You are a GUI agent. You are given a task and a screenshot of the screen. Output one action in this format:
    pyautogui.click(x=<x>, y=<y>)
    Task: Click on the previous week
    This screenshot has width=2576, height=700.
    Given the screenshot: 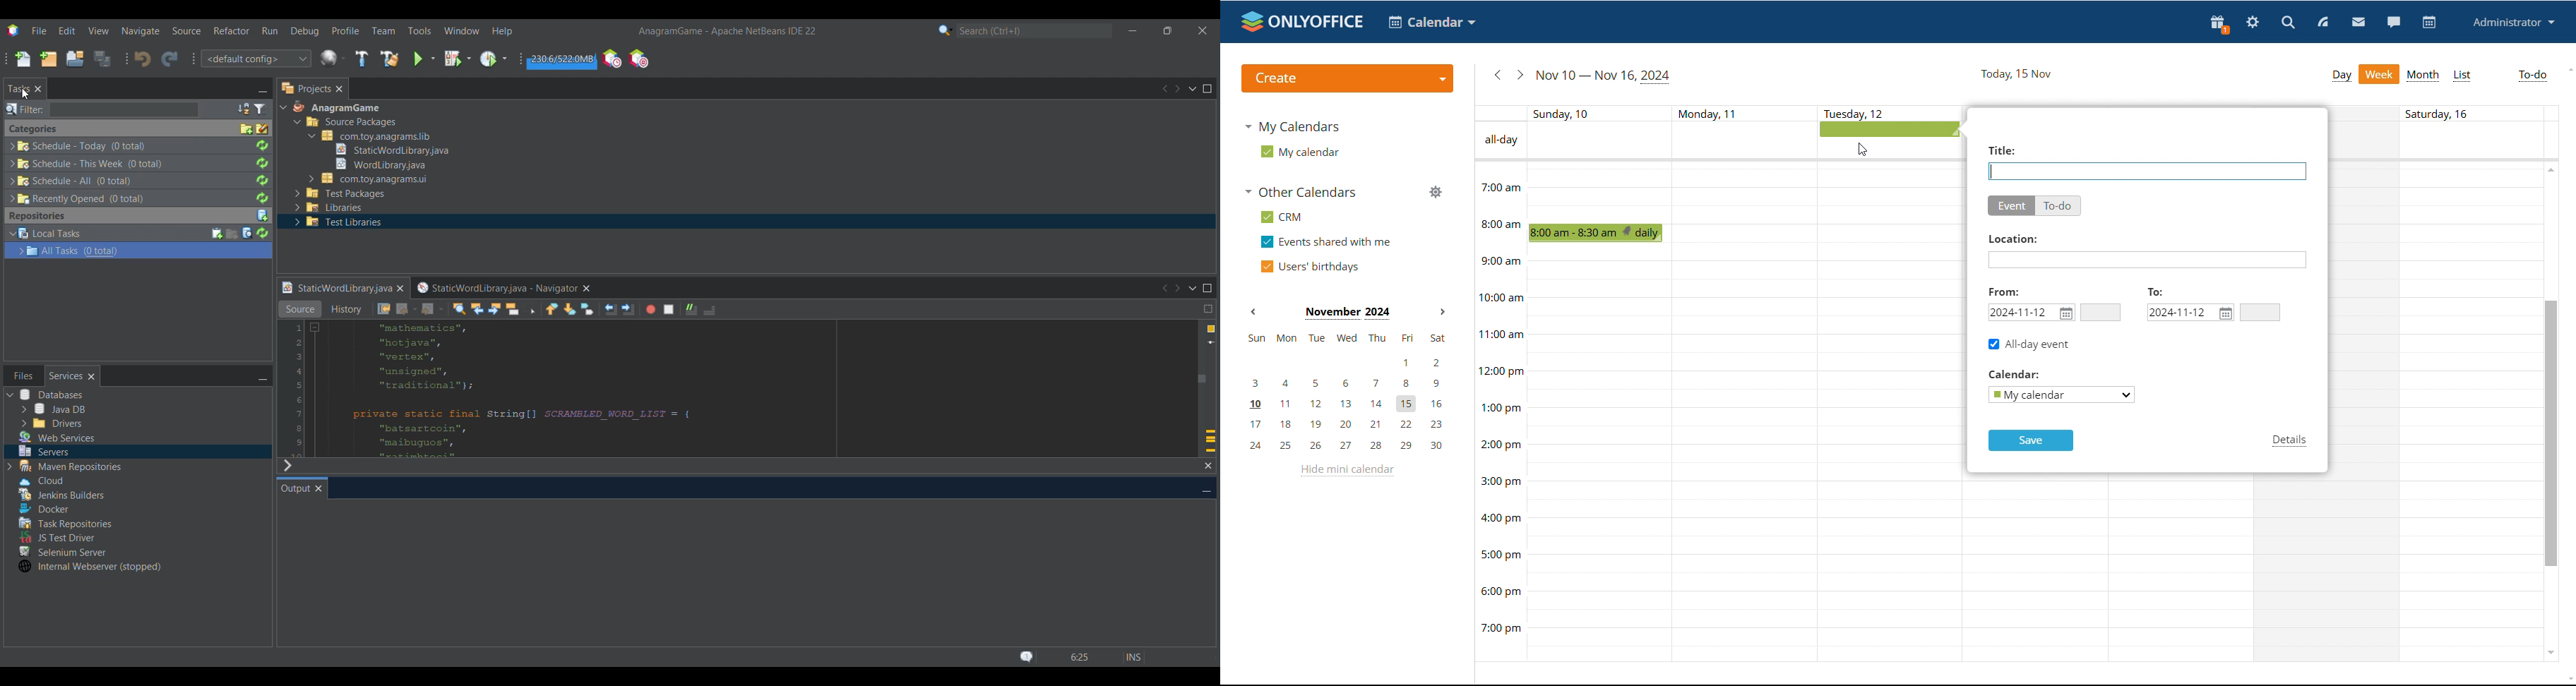 What is the action you would take?
    pyautogui.click(x=1497, y=75)
    